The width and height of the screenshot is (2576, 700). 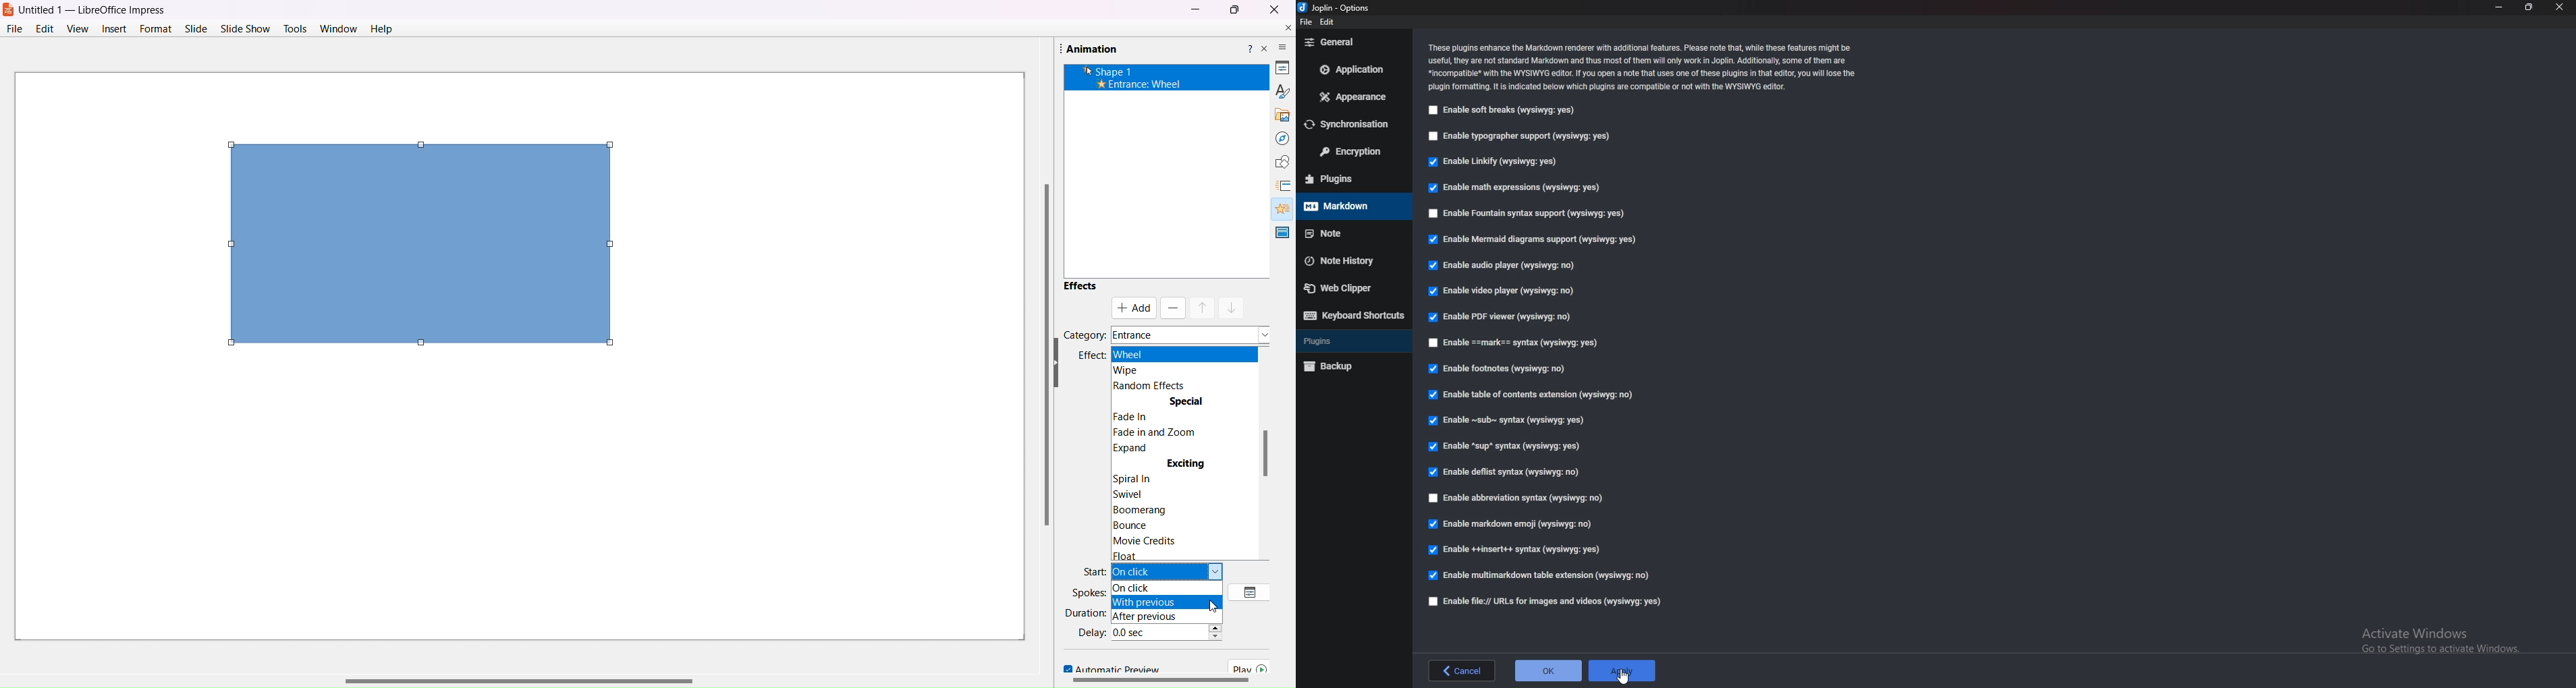 I want to click on Enable footnotes, so click(x=1497, y=370).